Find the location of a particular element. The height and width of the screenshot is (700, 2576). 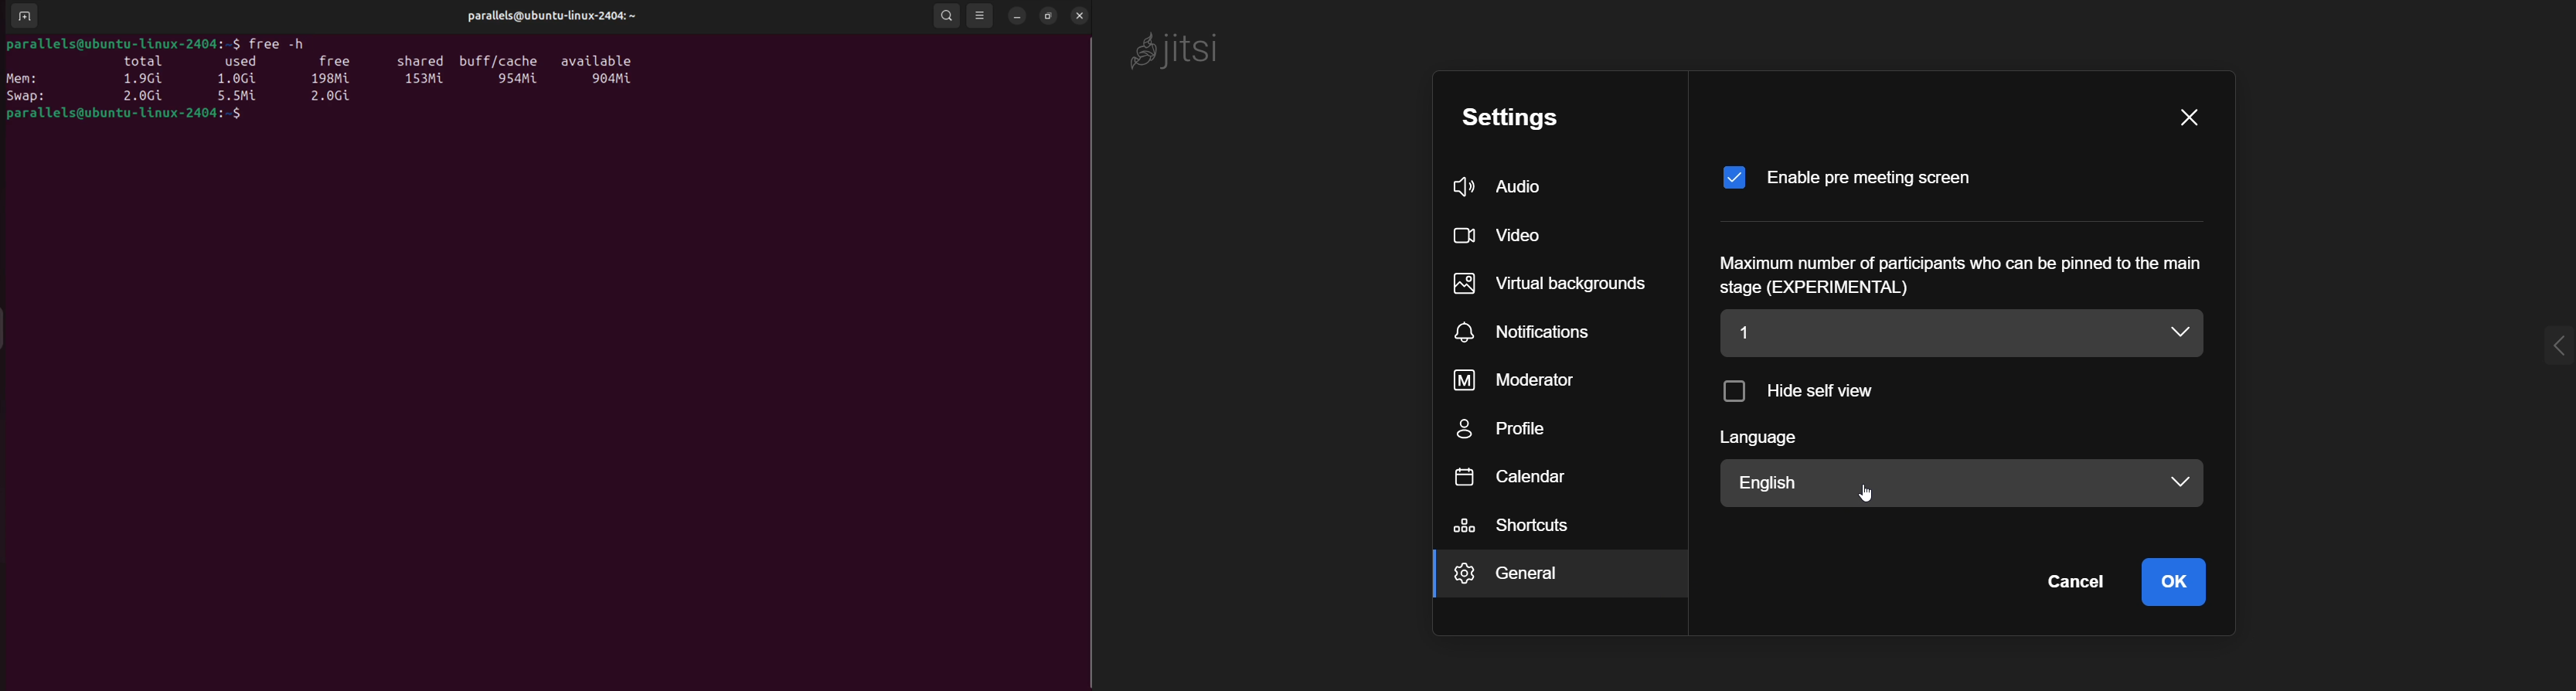

Ok is located at coordinates (2176, 584).